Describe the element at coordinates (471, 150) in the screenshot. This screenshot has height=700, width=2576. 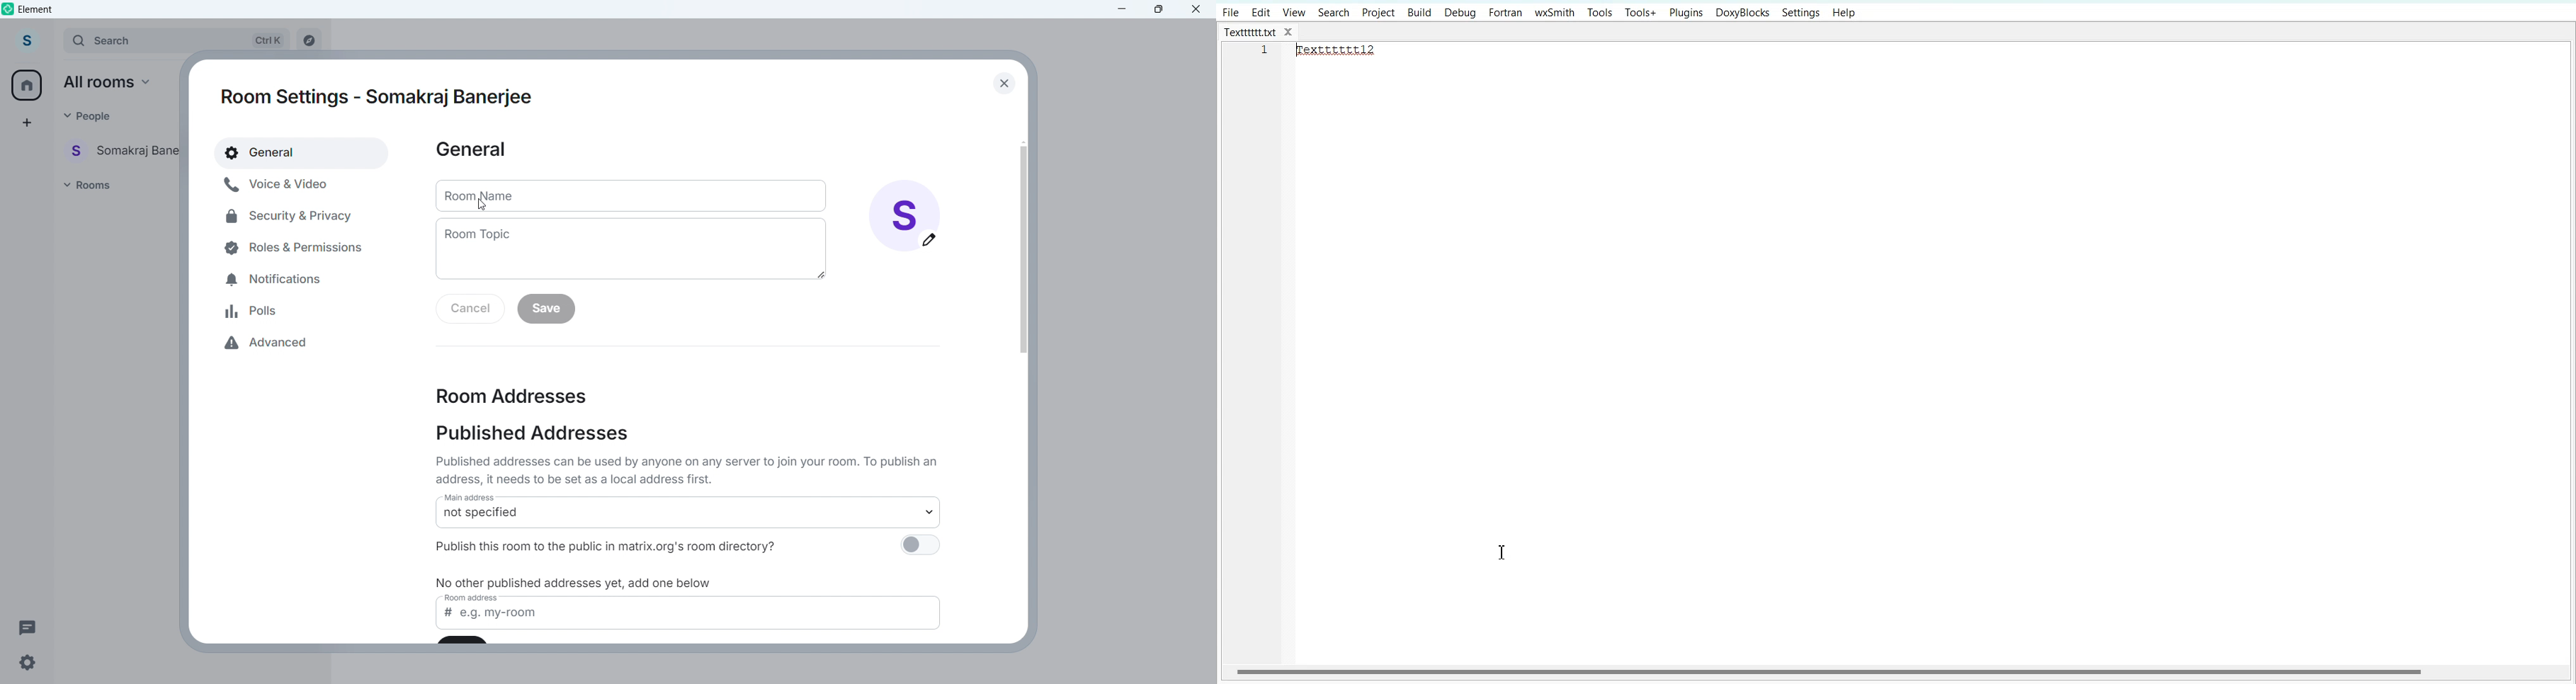
I see `General ` at that location.